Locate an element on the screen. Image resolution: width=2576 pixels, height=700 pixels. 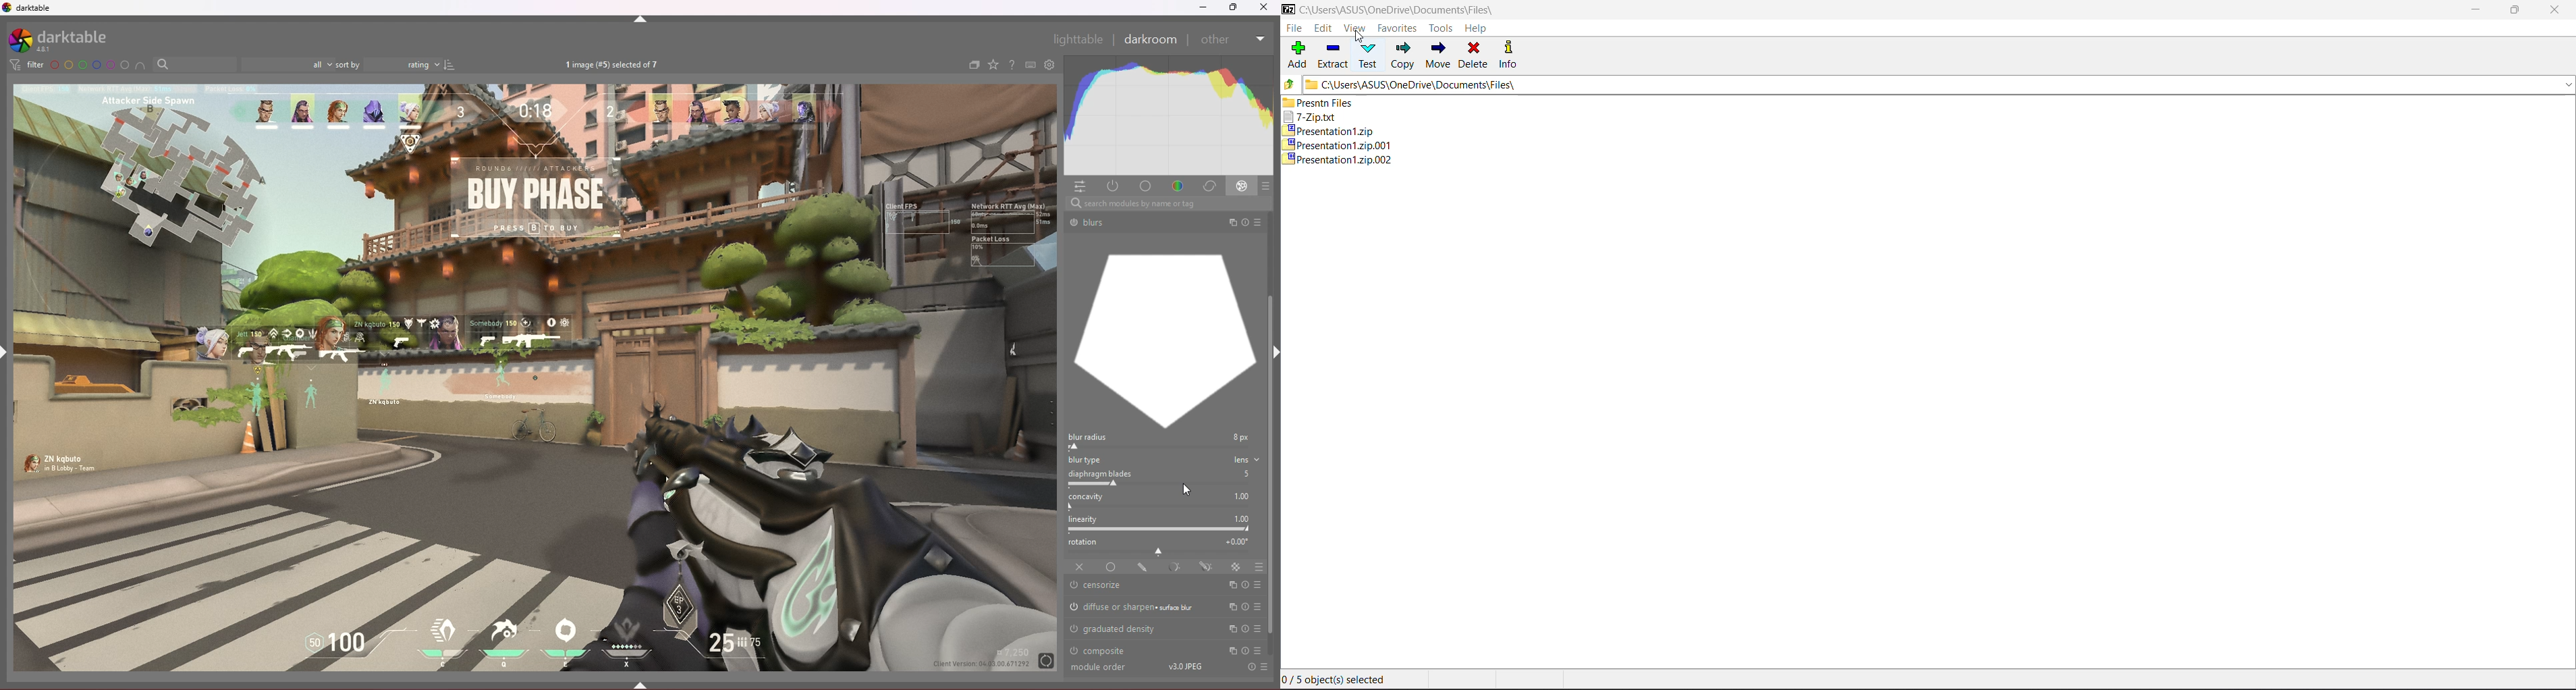
change type of overlays is located at coordinates (995, 64).